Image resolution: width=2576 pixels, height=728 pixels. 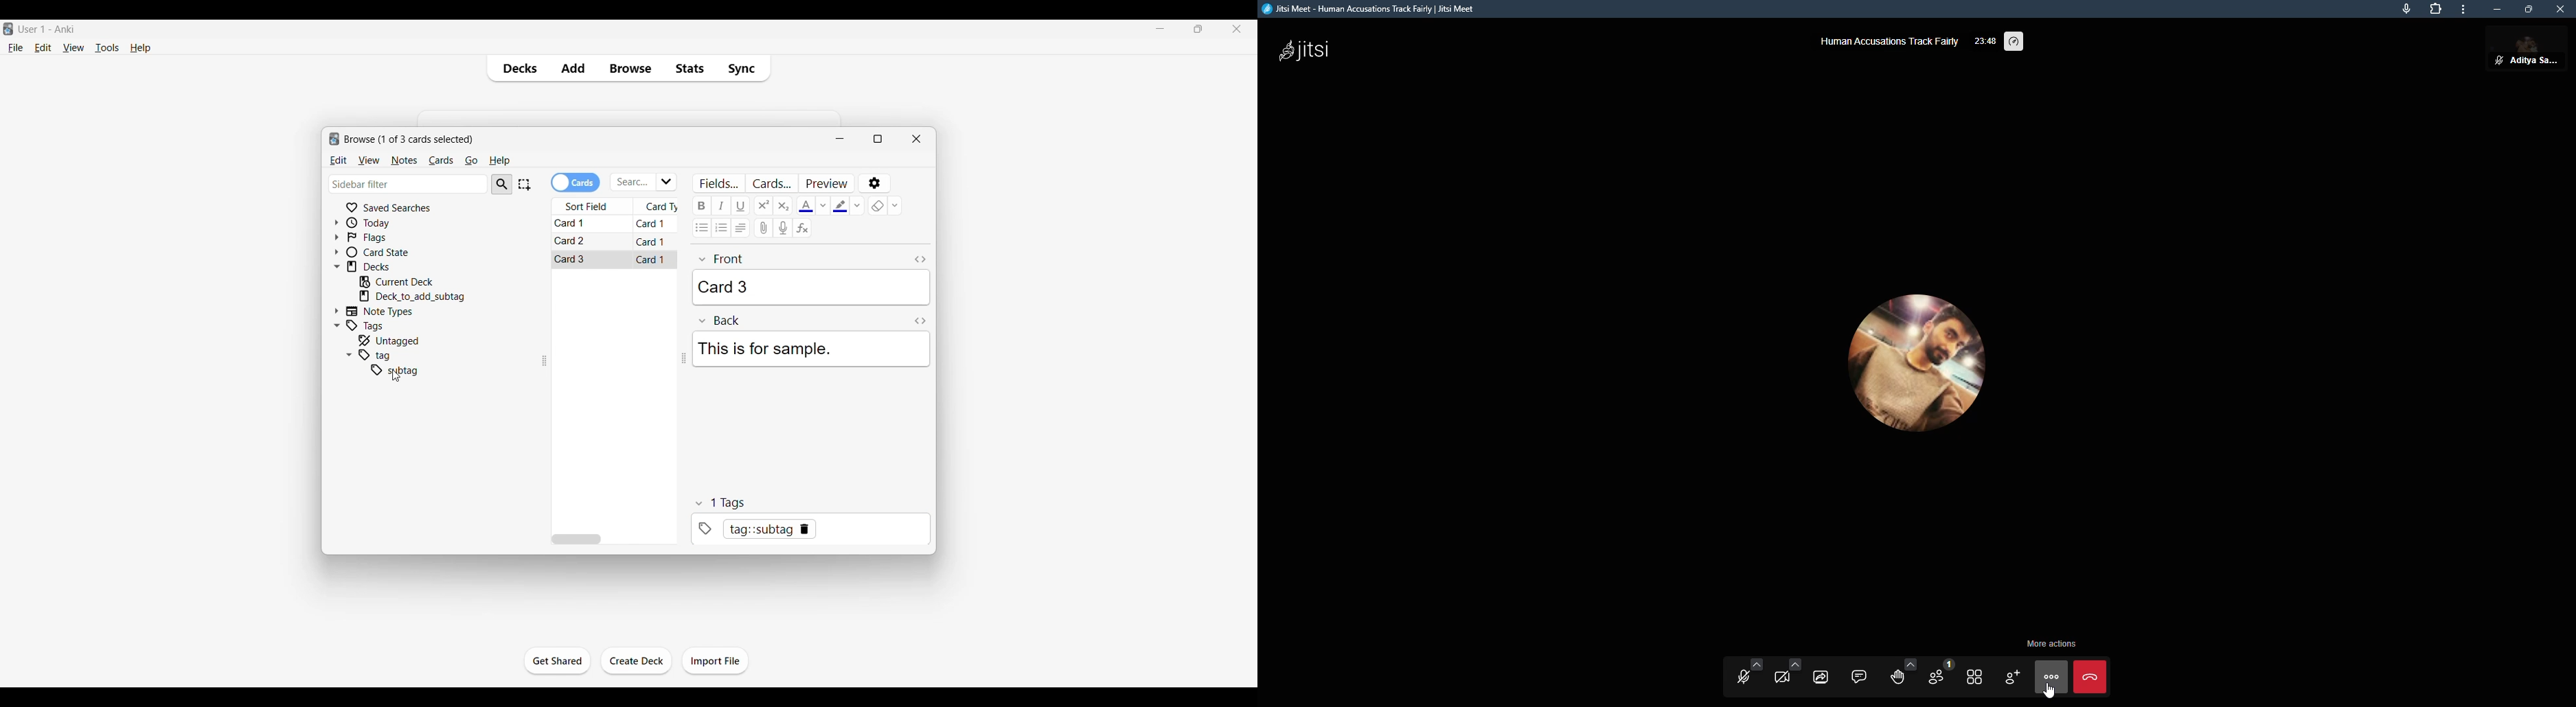 What do you see at coordinates (388, 223) in the screenshot?
I see `Click to go to Today` at bounding box center [388, 223].